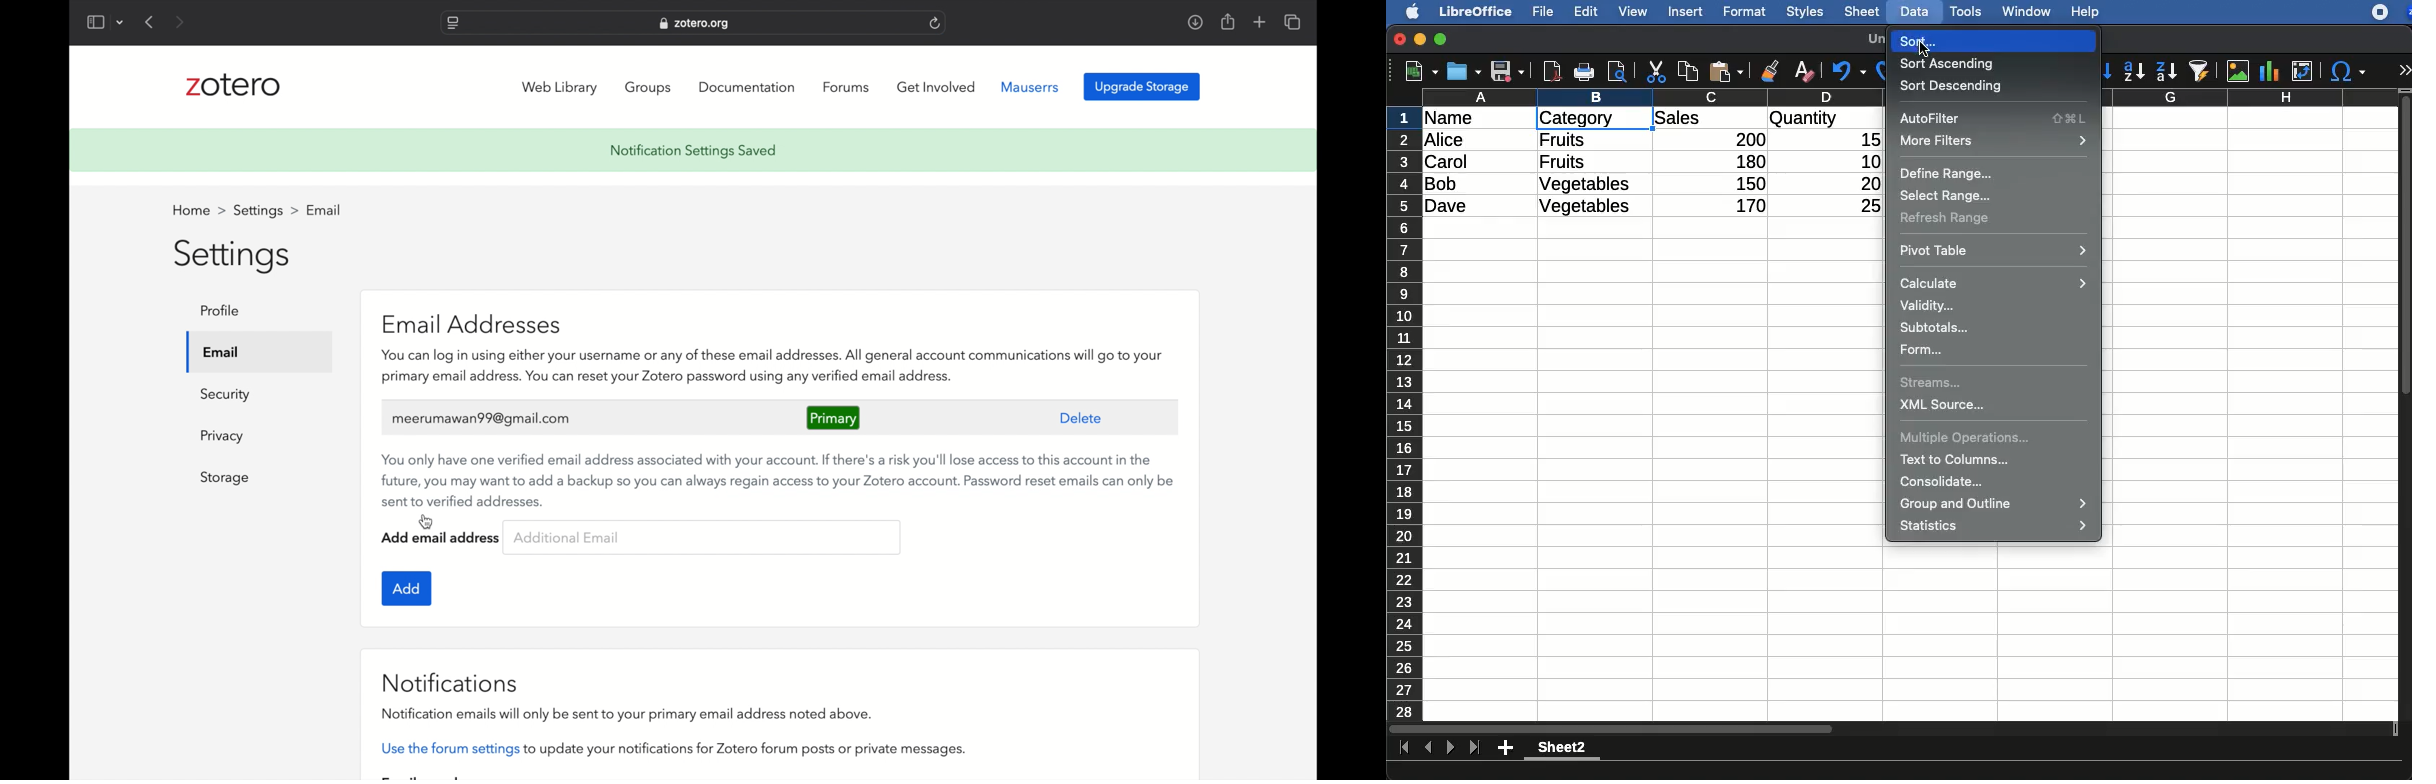 Image resolution: width=2436 pixels, height=784 pixels. Describe the element at coordinates (426, 521) in the screenshot. I see `cursor` at that location.